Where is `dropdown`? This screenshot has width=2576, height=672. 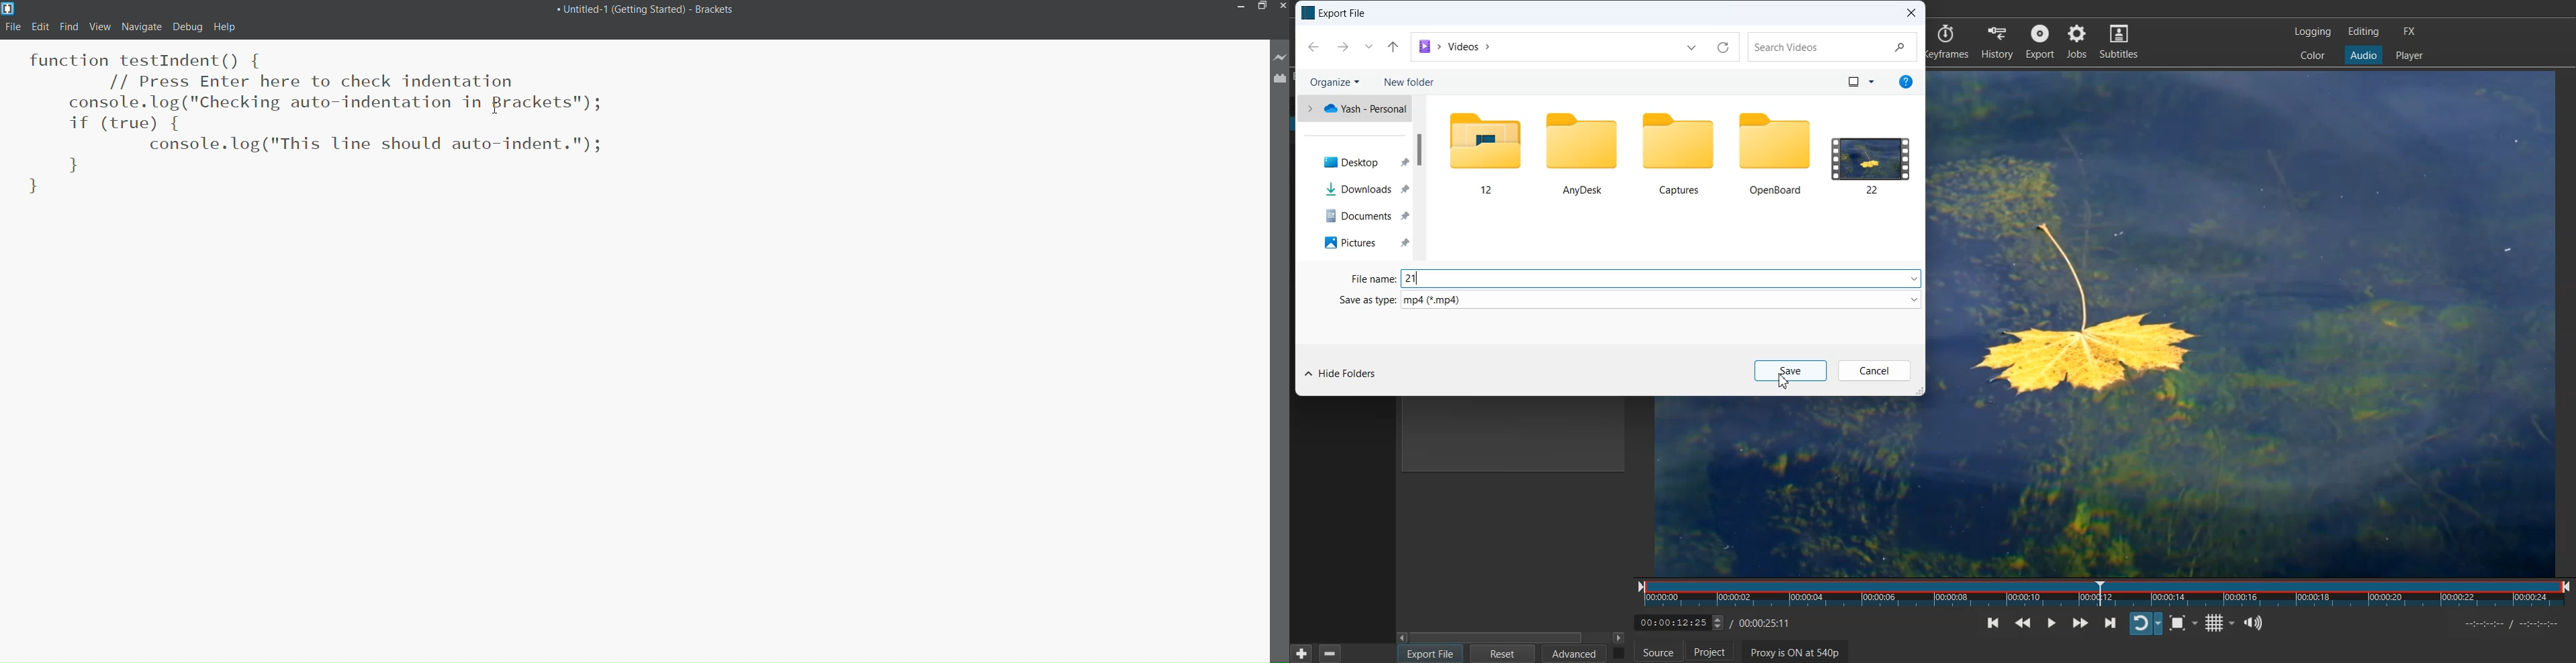 dropdown is located at coordinates (1372, 46).